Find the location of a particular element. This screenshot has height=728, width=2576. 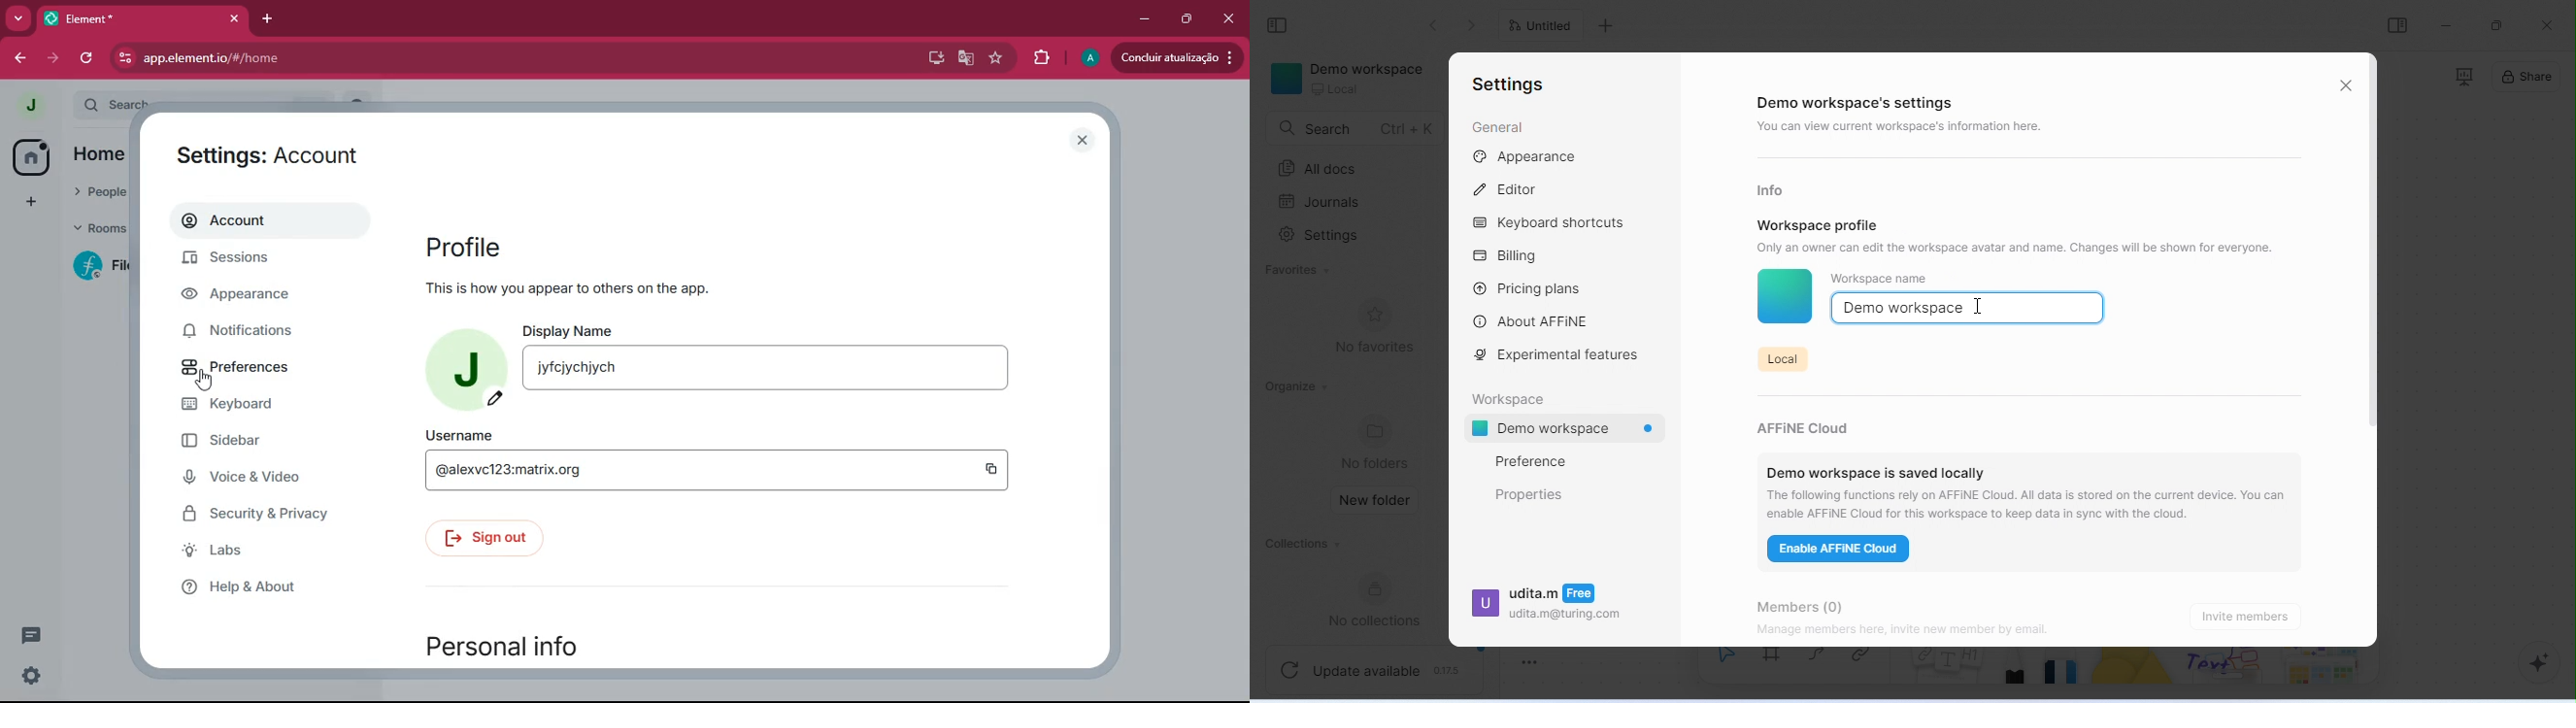

billing is located at coordinates (1511, 256).